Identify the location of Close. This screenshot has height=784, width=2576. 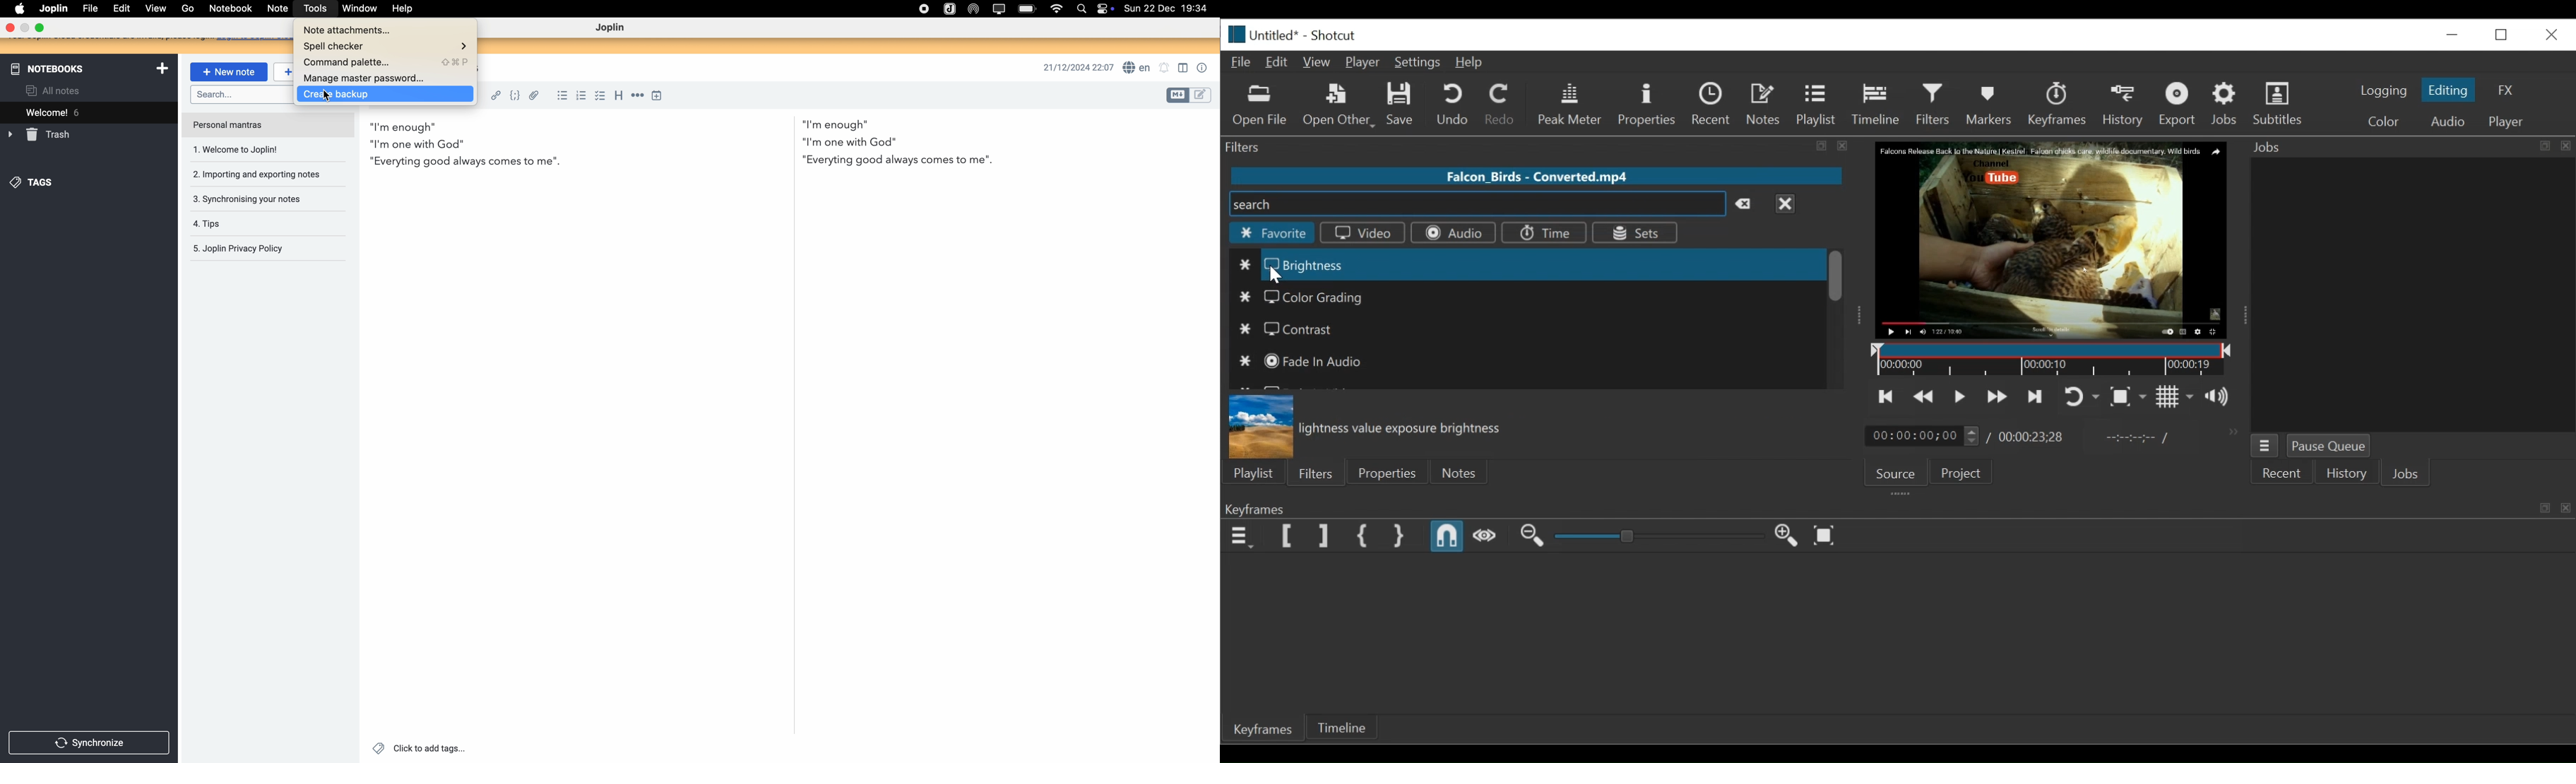
(2551, 35).